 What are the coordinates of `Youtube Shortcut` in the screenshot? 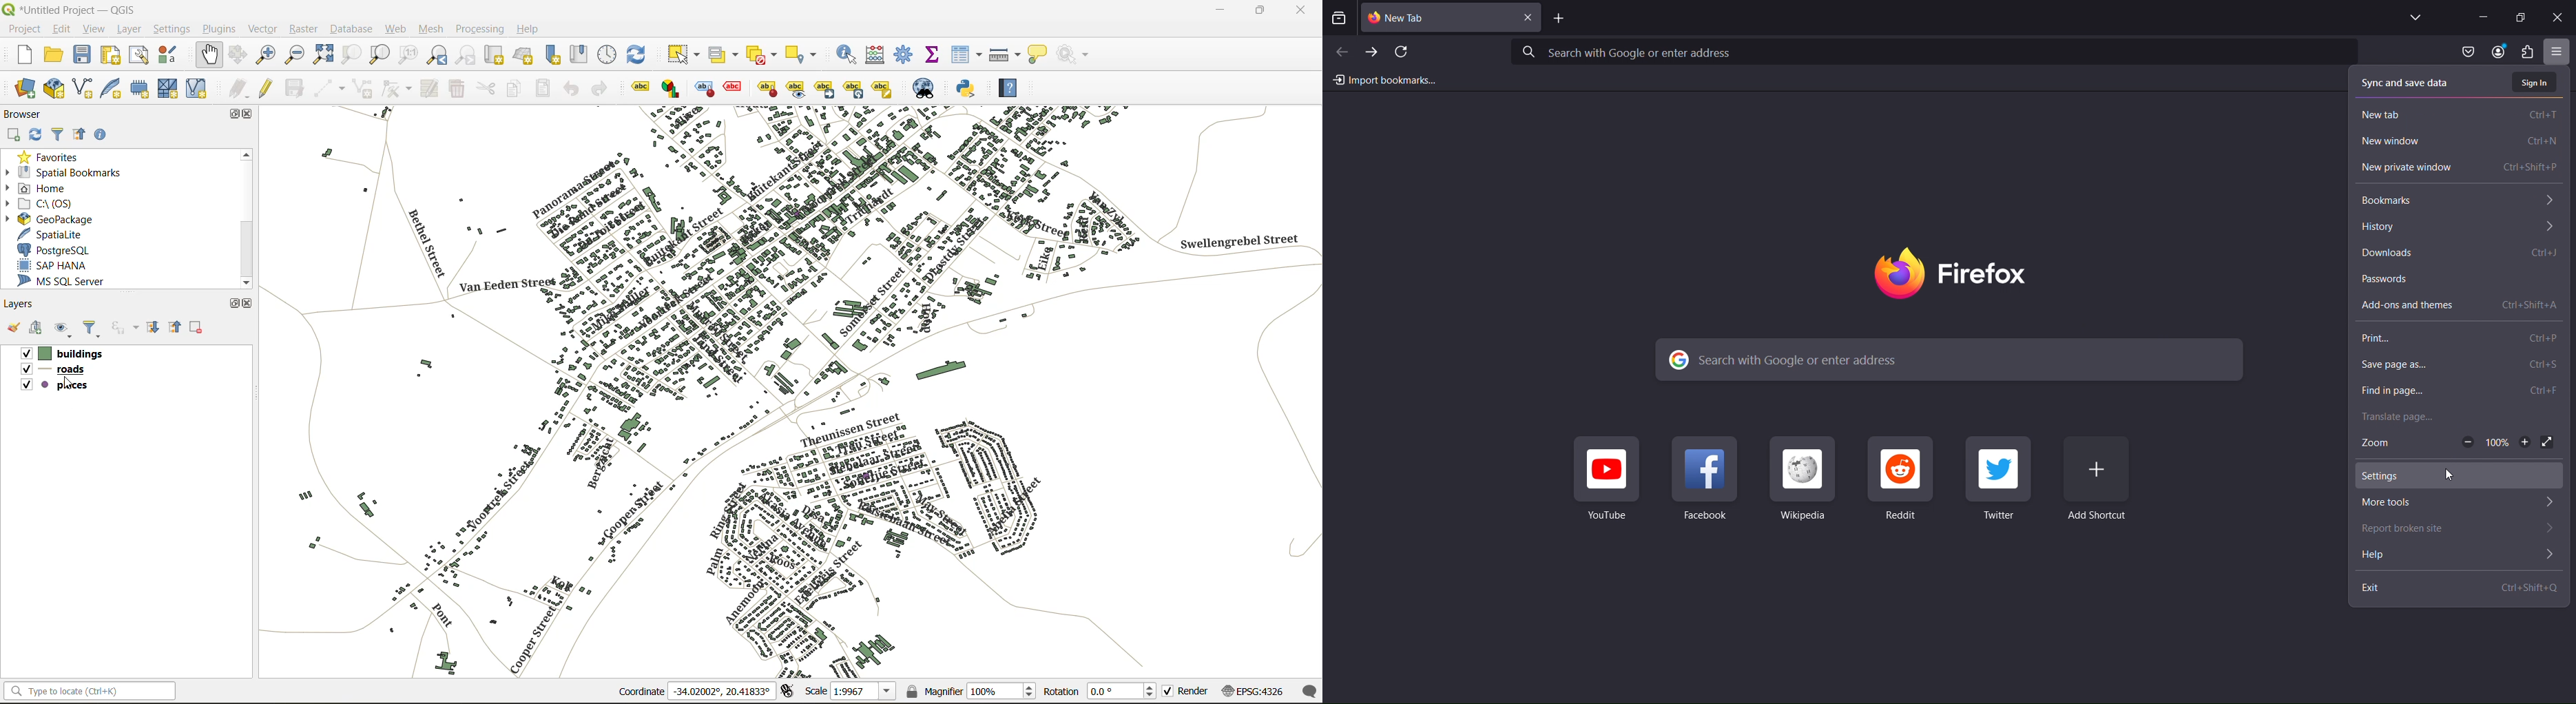 It's located at (1608, 478).